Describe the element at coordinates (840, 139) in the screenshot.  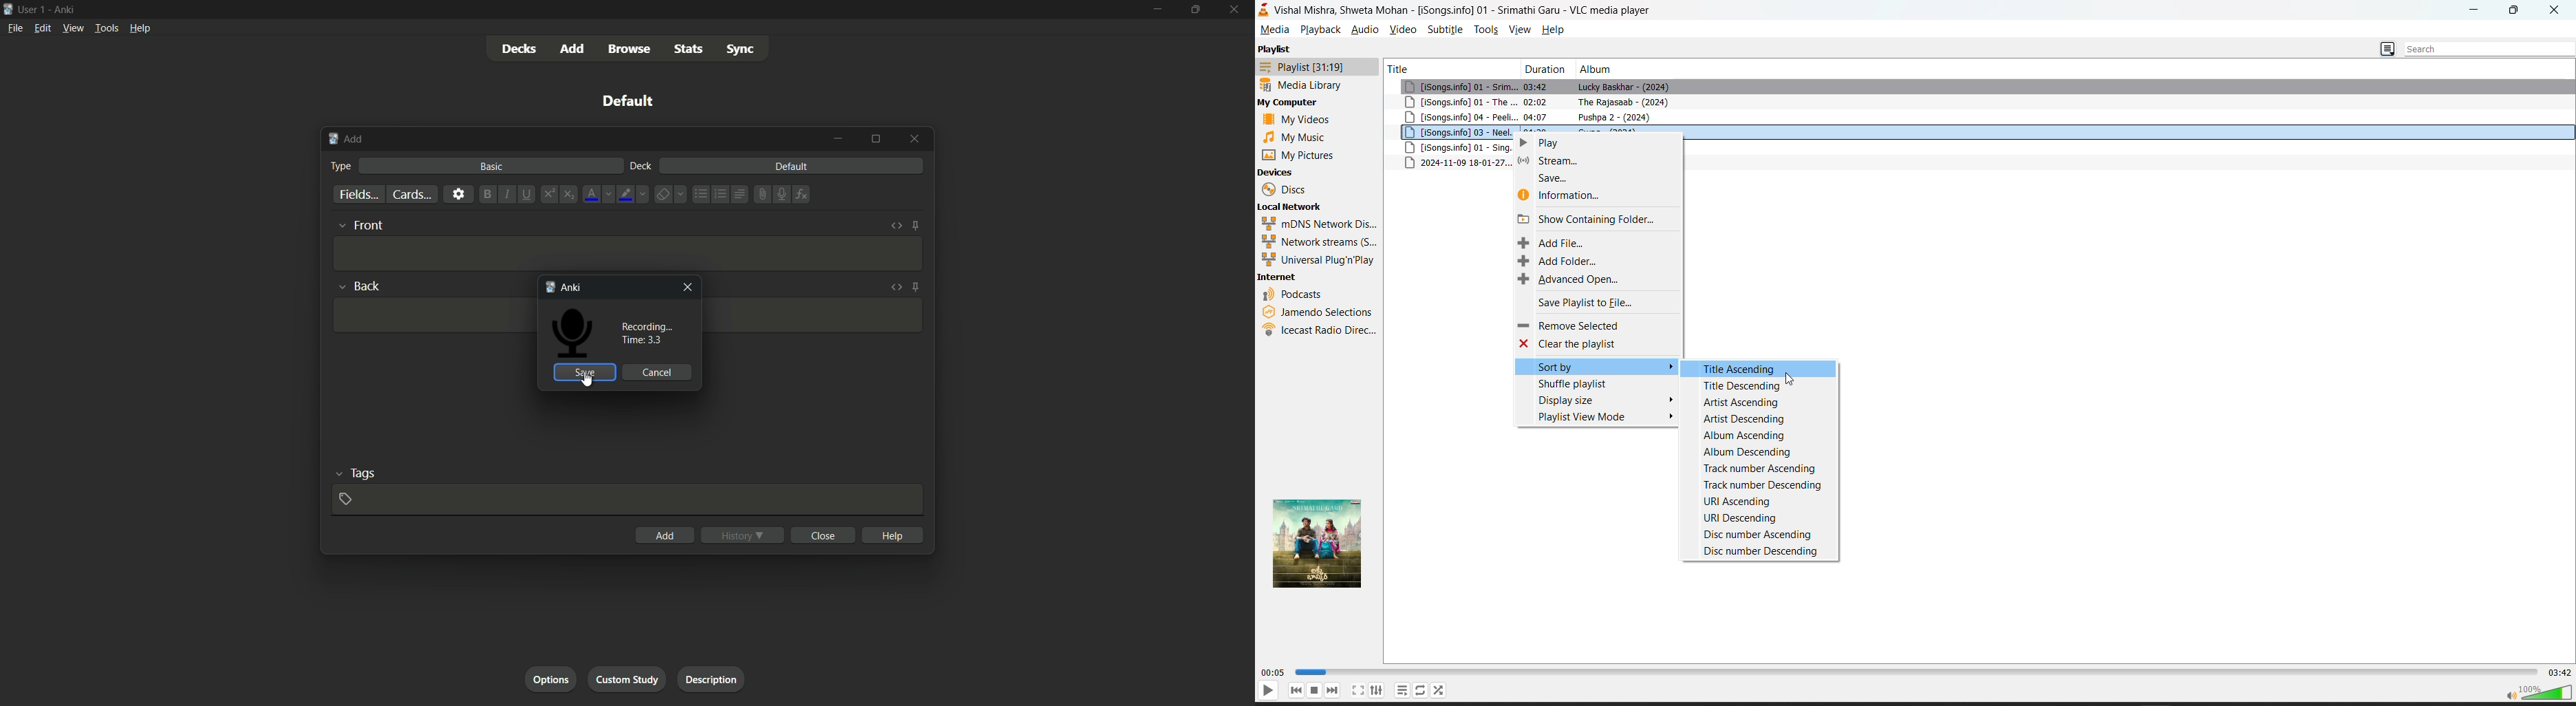
I see `minimize` at that location.